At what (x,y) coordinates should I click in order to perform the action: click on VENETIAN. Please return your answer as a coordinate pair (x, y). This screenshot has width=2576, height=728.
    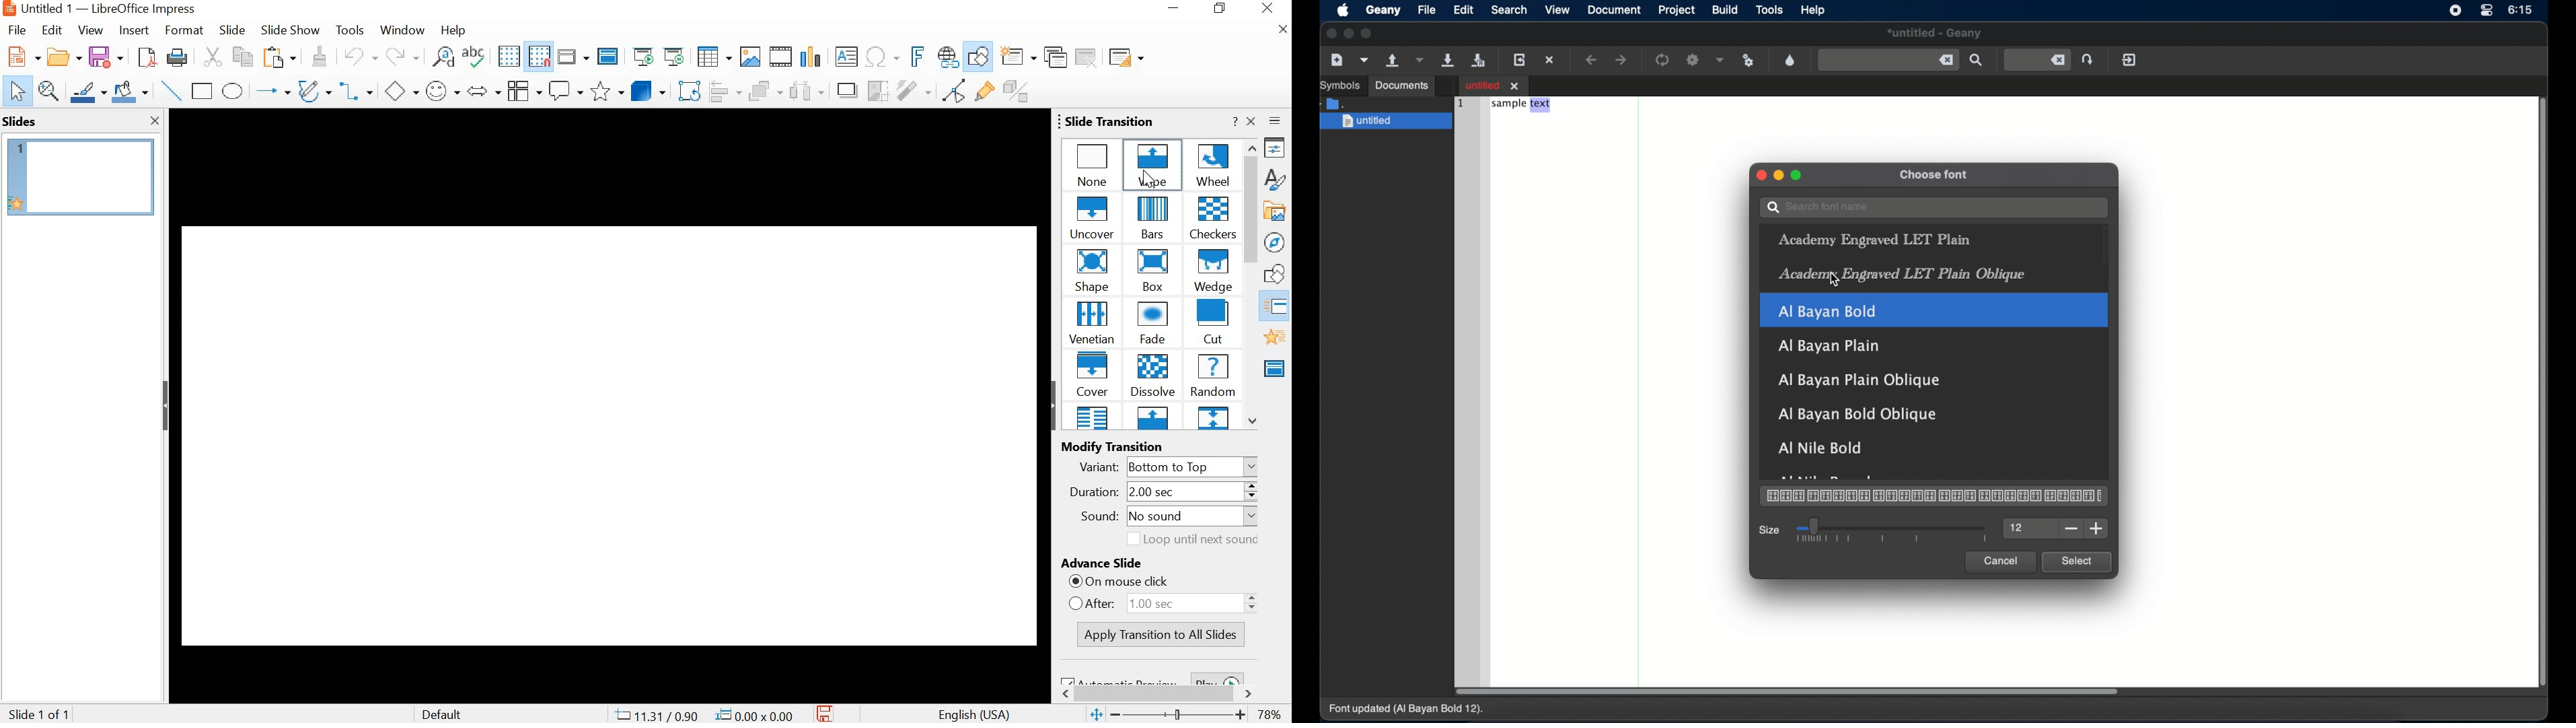
    Looking at the image, I should click on (1091, 322).